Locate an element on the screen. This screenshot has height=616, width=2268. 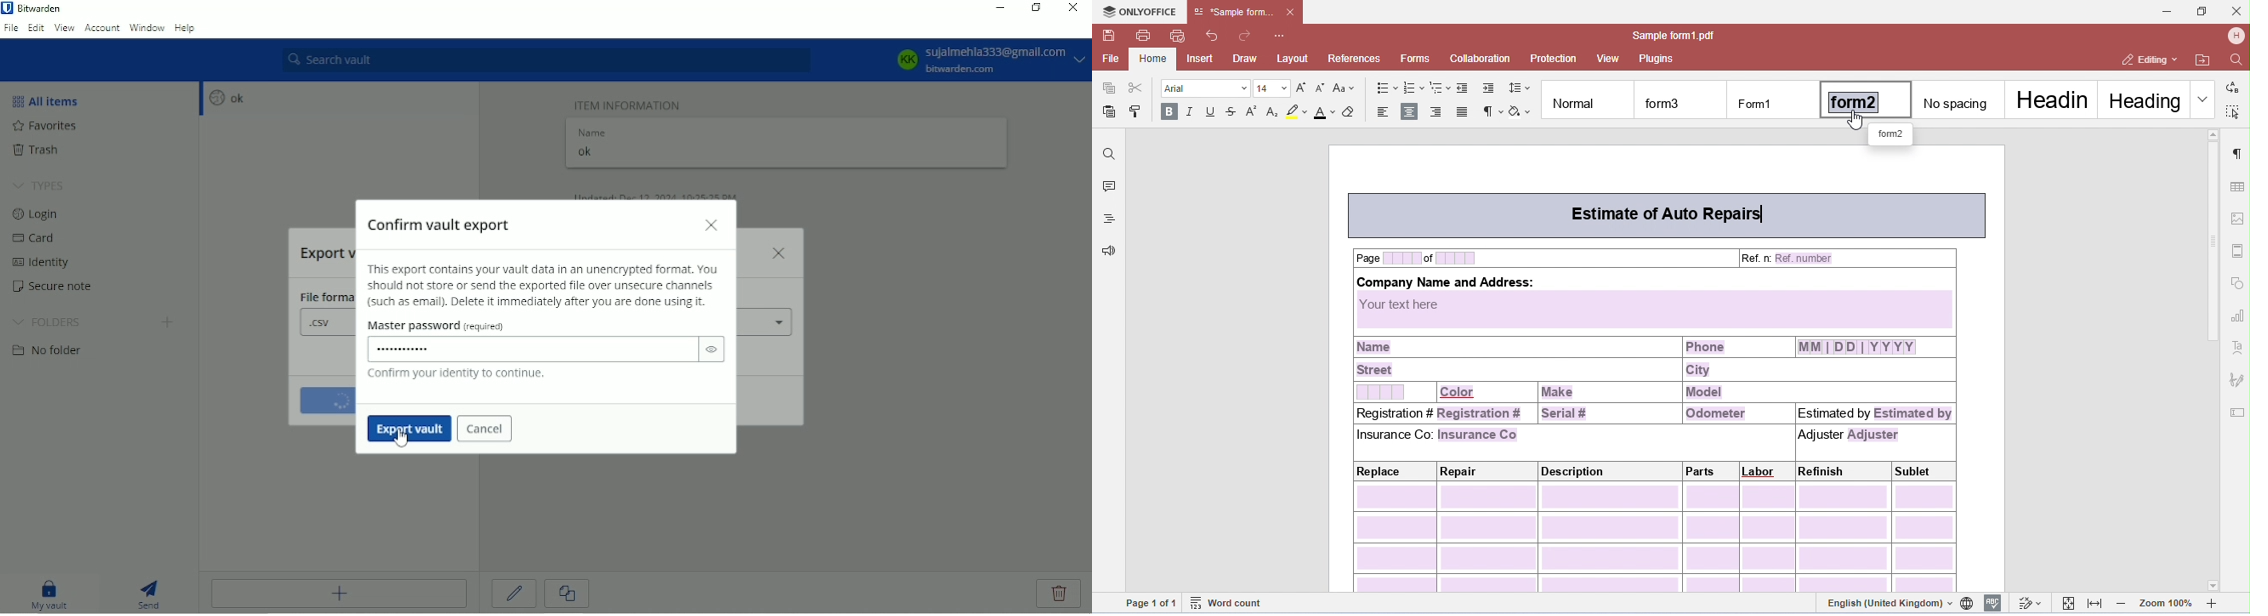
Minimize is located at coordinates (997, 8).